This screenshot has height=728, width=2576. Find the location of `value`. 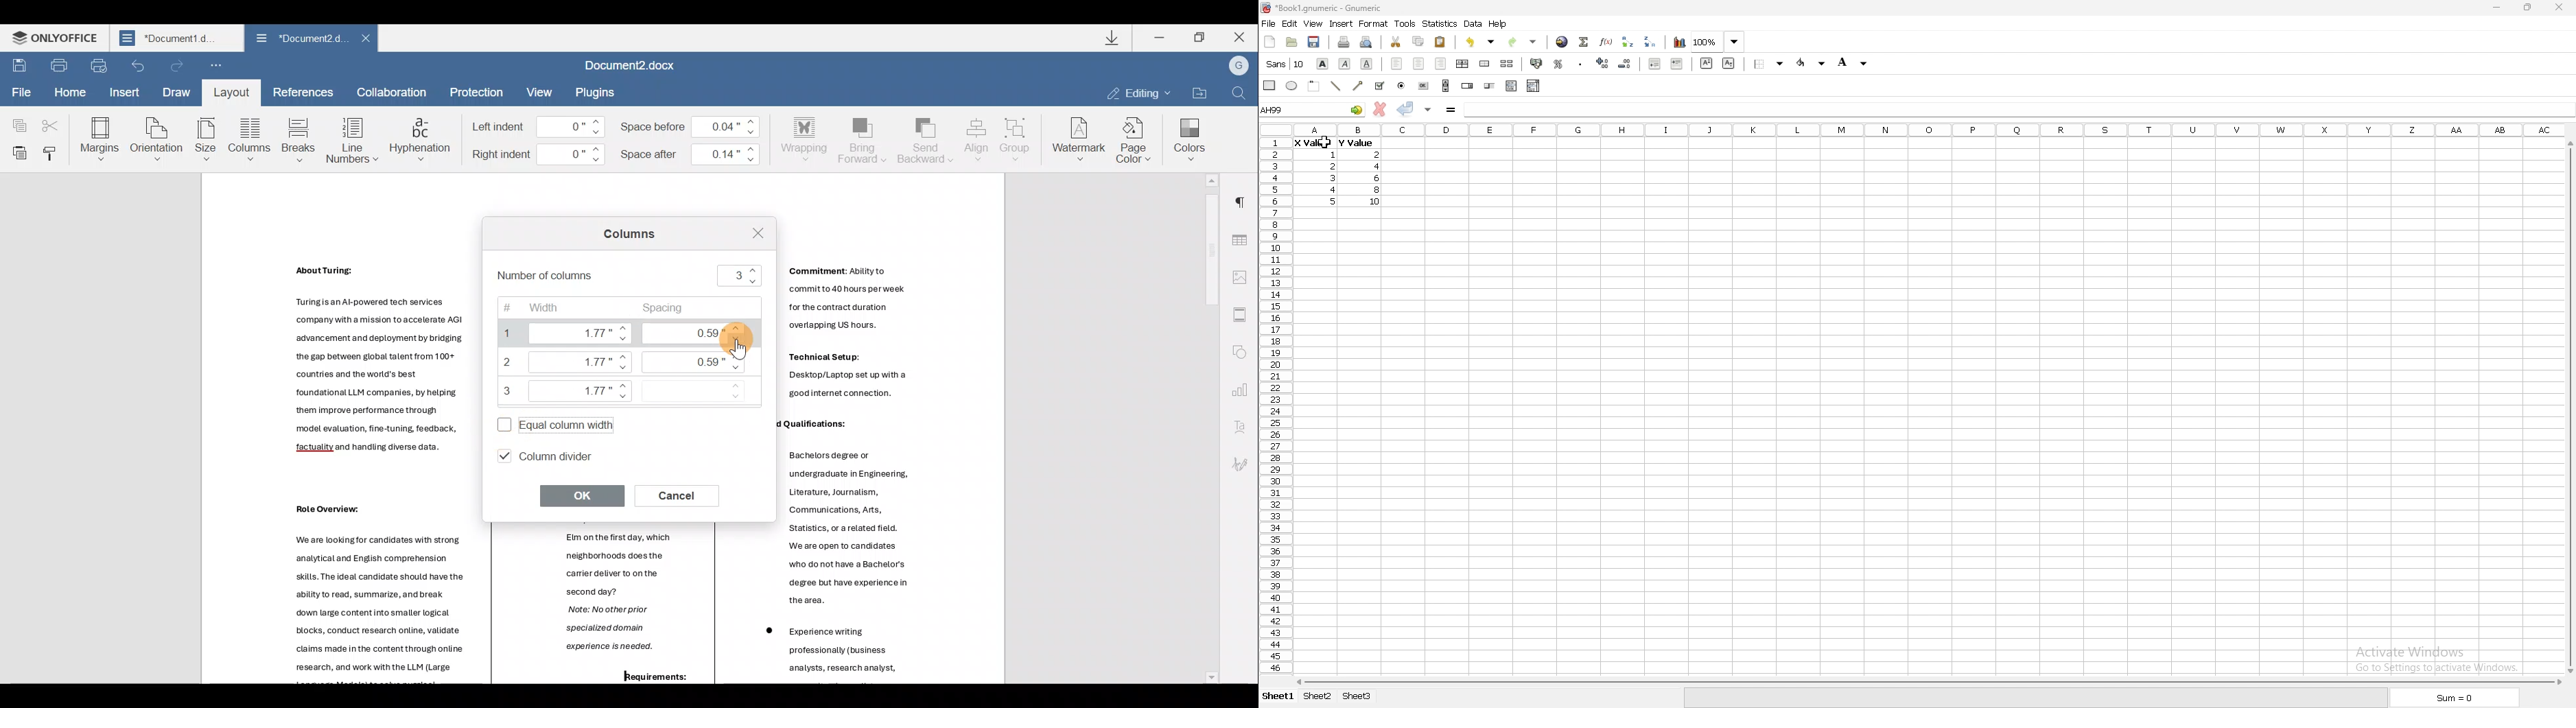

value is located at coordinates (1333, 177).